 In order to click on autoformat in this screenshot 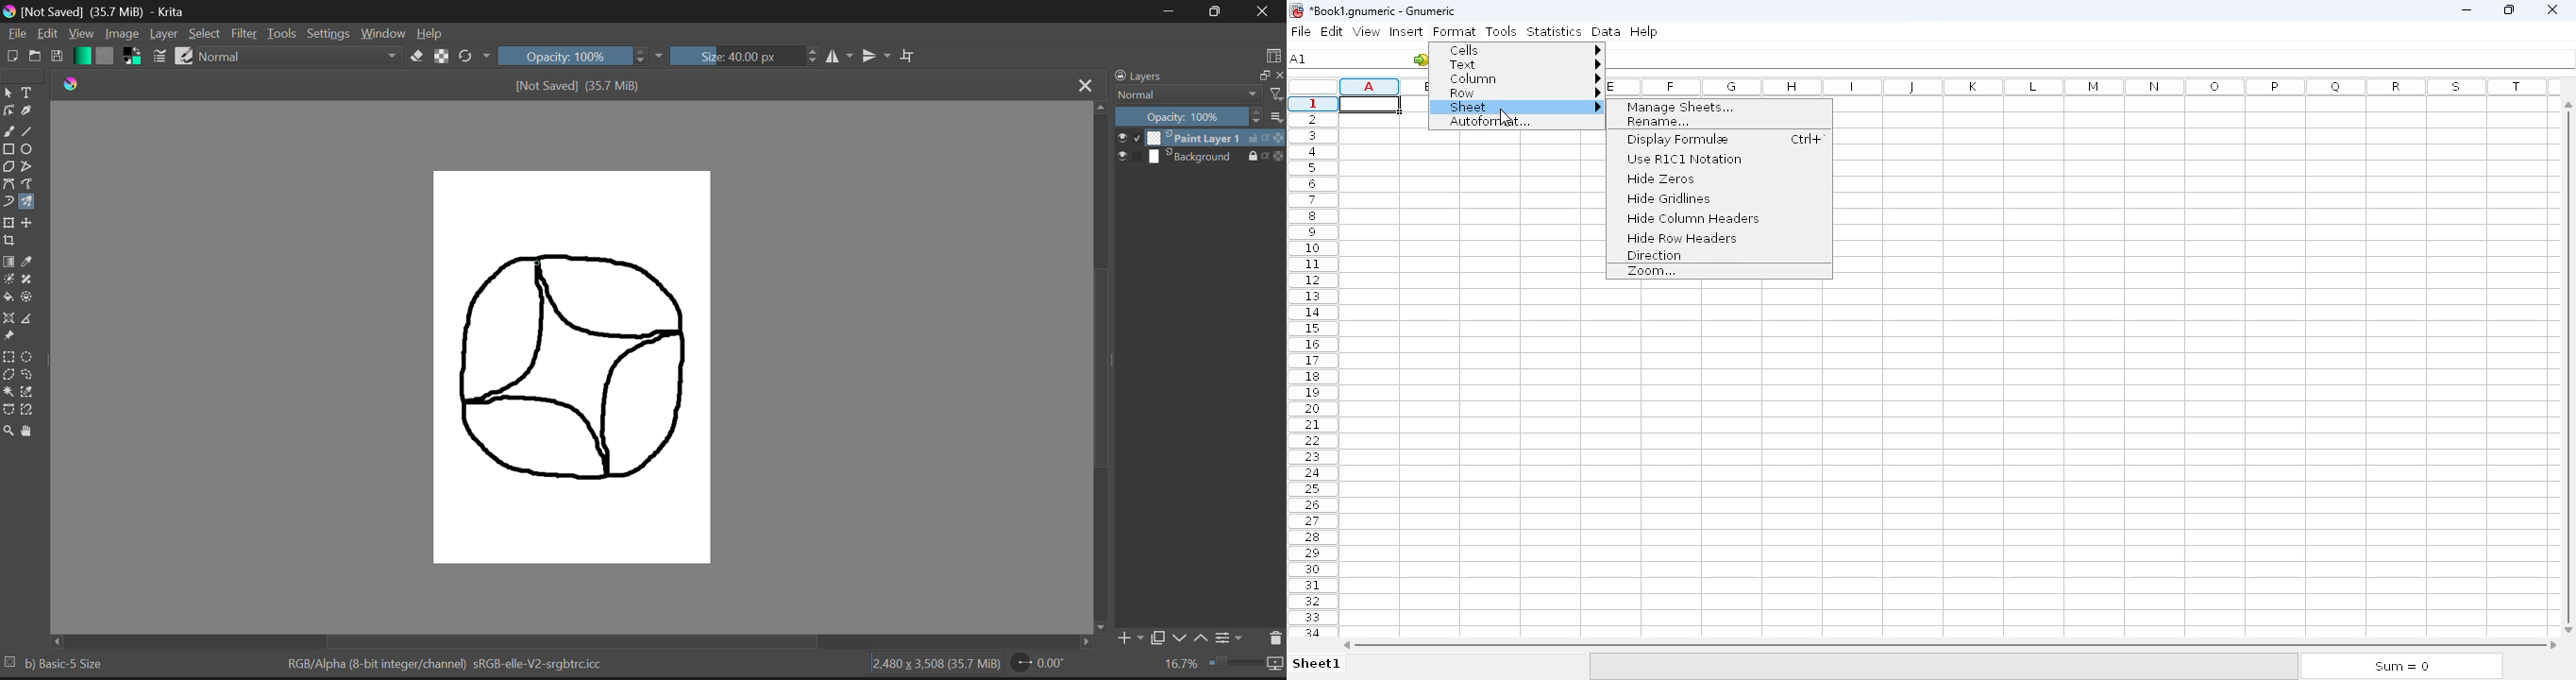, I will do `click(1490, 123)`.